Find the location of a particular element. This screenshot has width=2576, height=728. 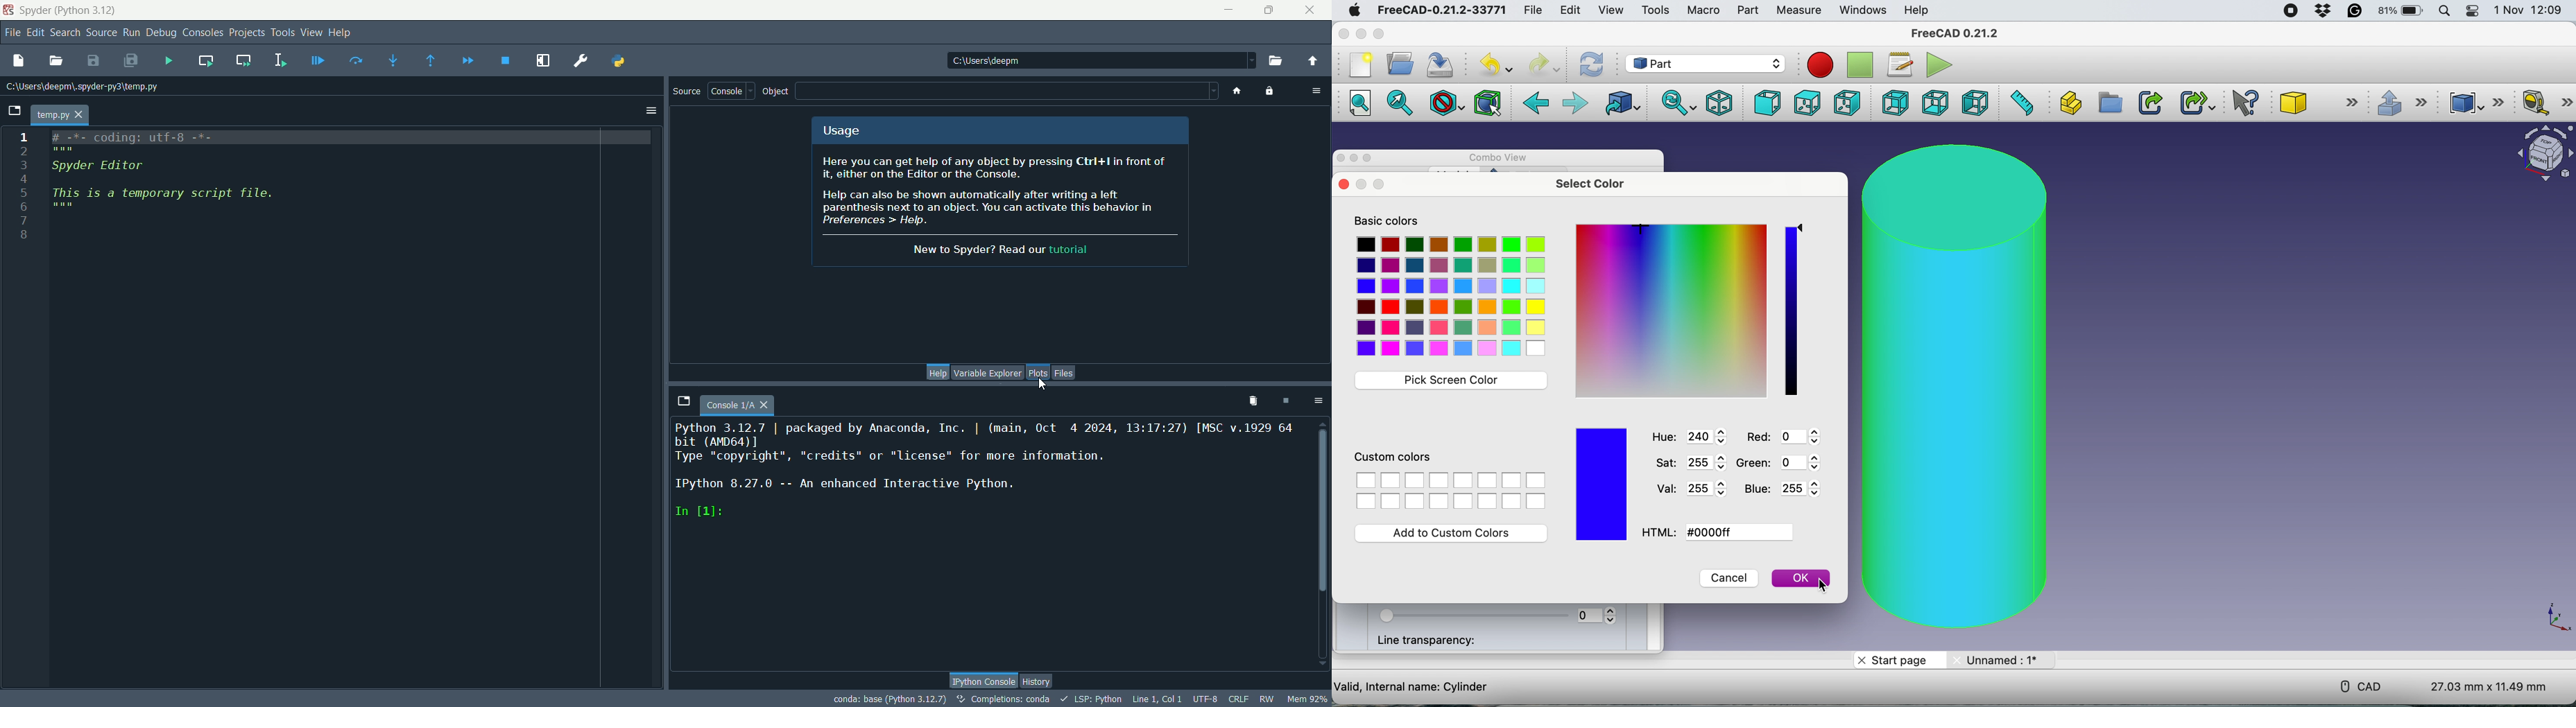

interrupt kernel is located at coordinates (1288, 400).